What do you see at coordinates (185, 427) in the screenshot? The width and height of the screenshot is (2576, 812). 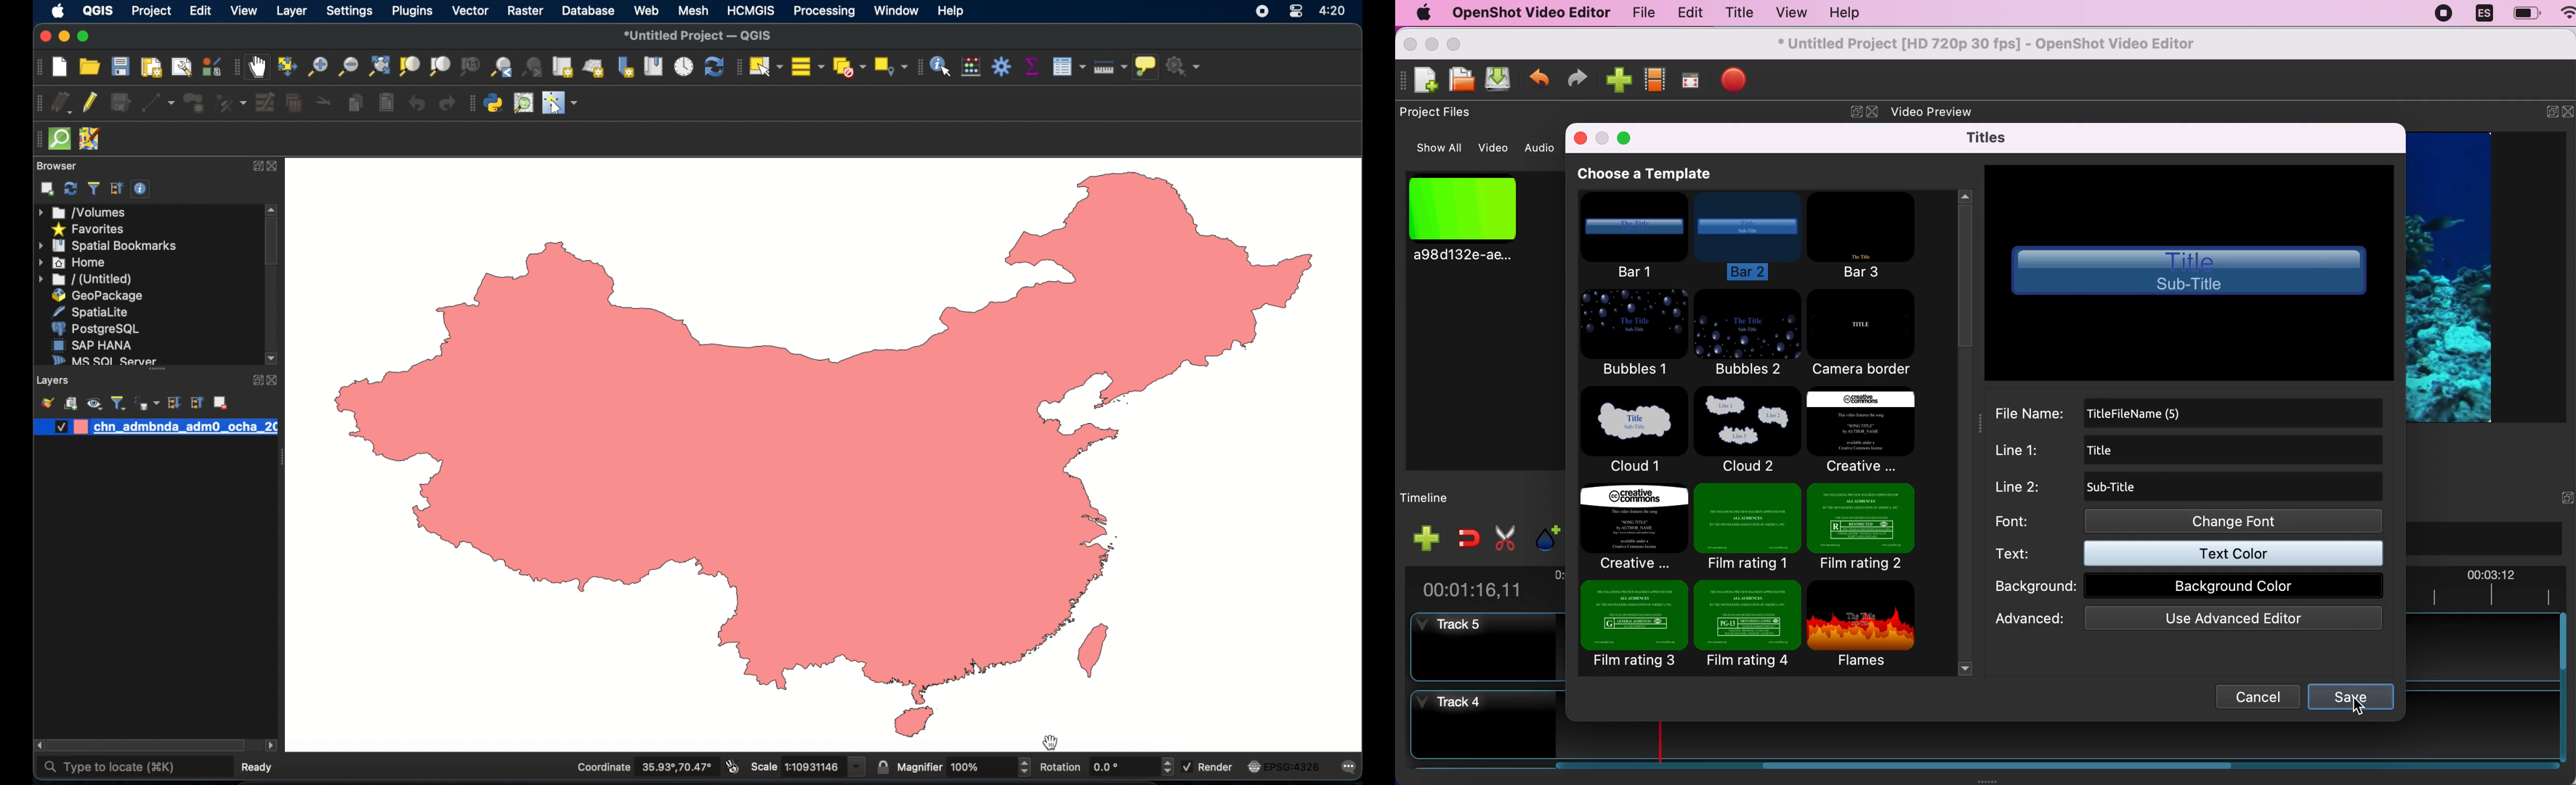 I see `layer 1` at bounding box center [185, 427].